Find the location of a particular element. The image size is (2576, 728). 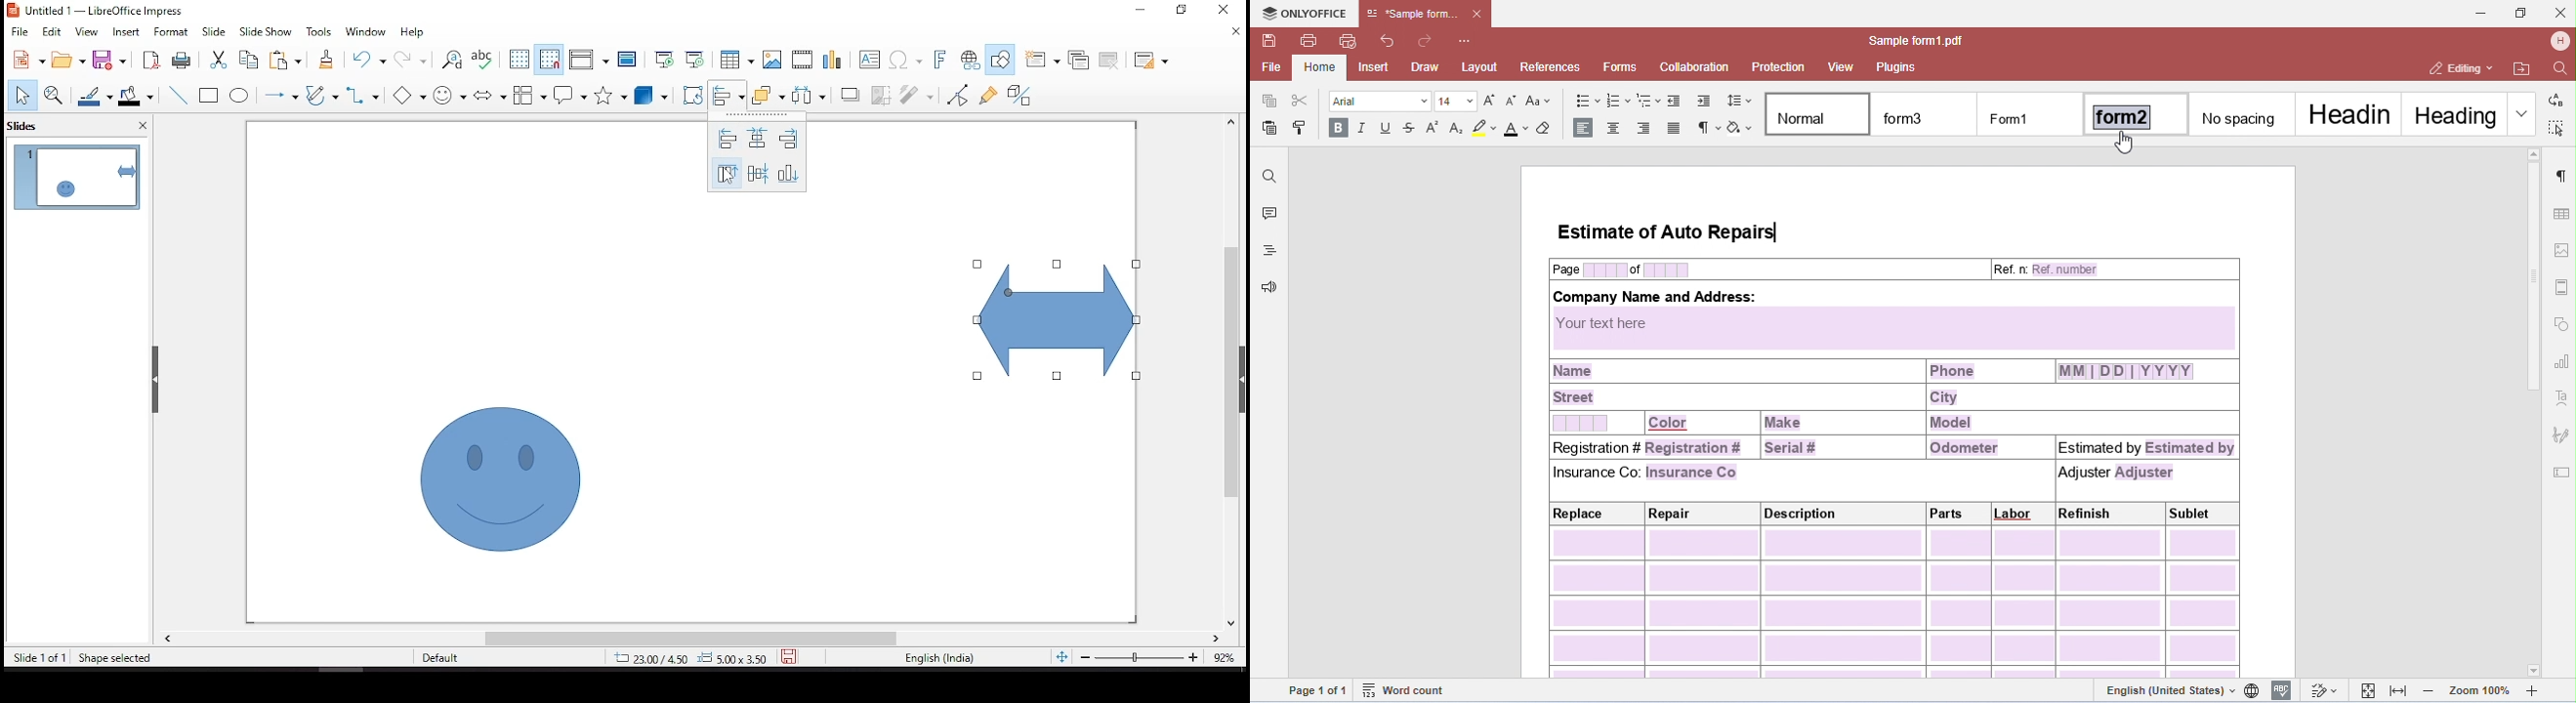

centered is located at coordinates (758, 138).